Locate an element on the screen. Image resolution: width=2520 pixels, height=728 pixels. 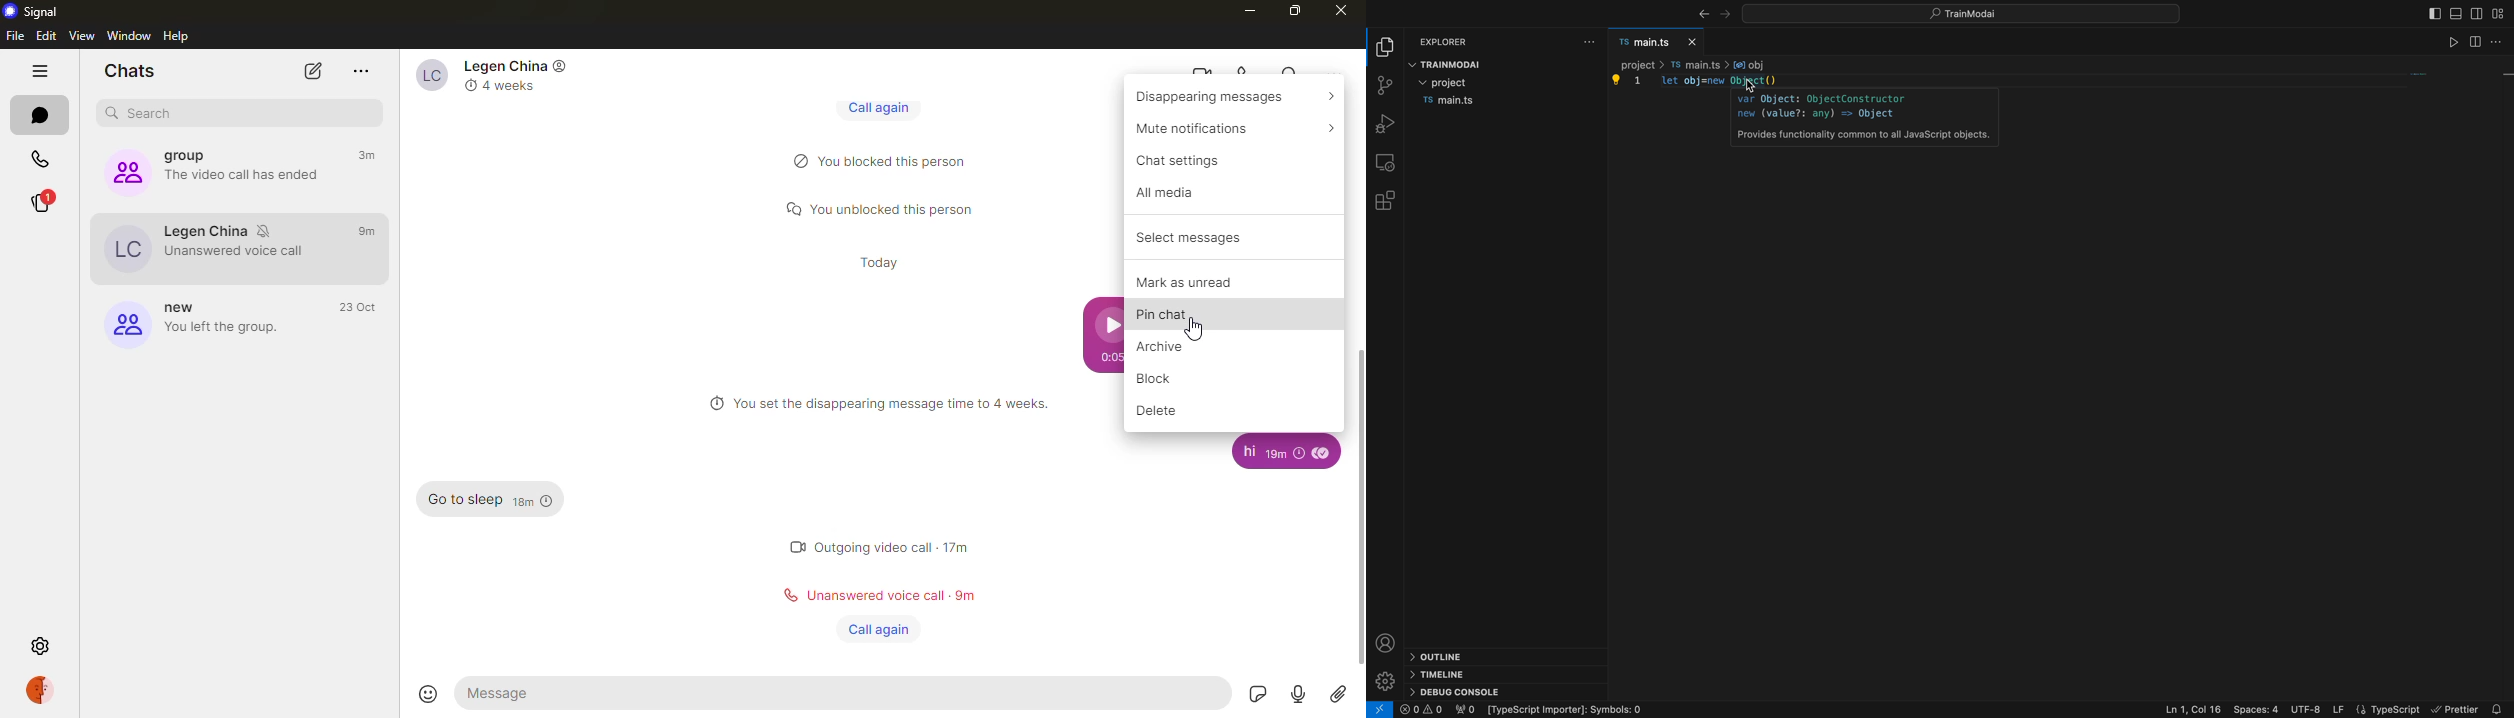
TS main.ts is located at coordinates (1447, 101).